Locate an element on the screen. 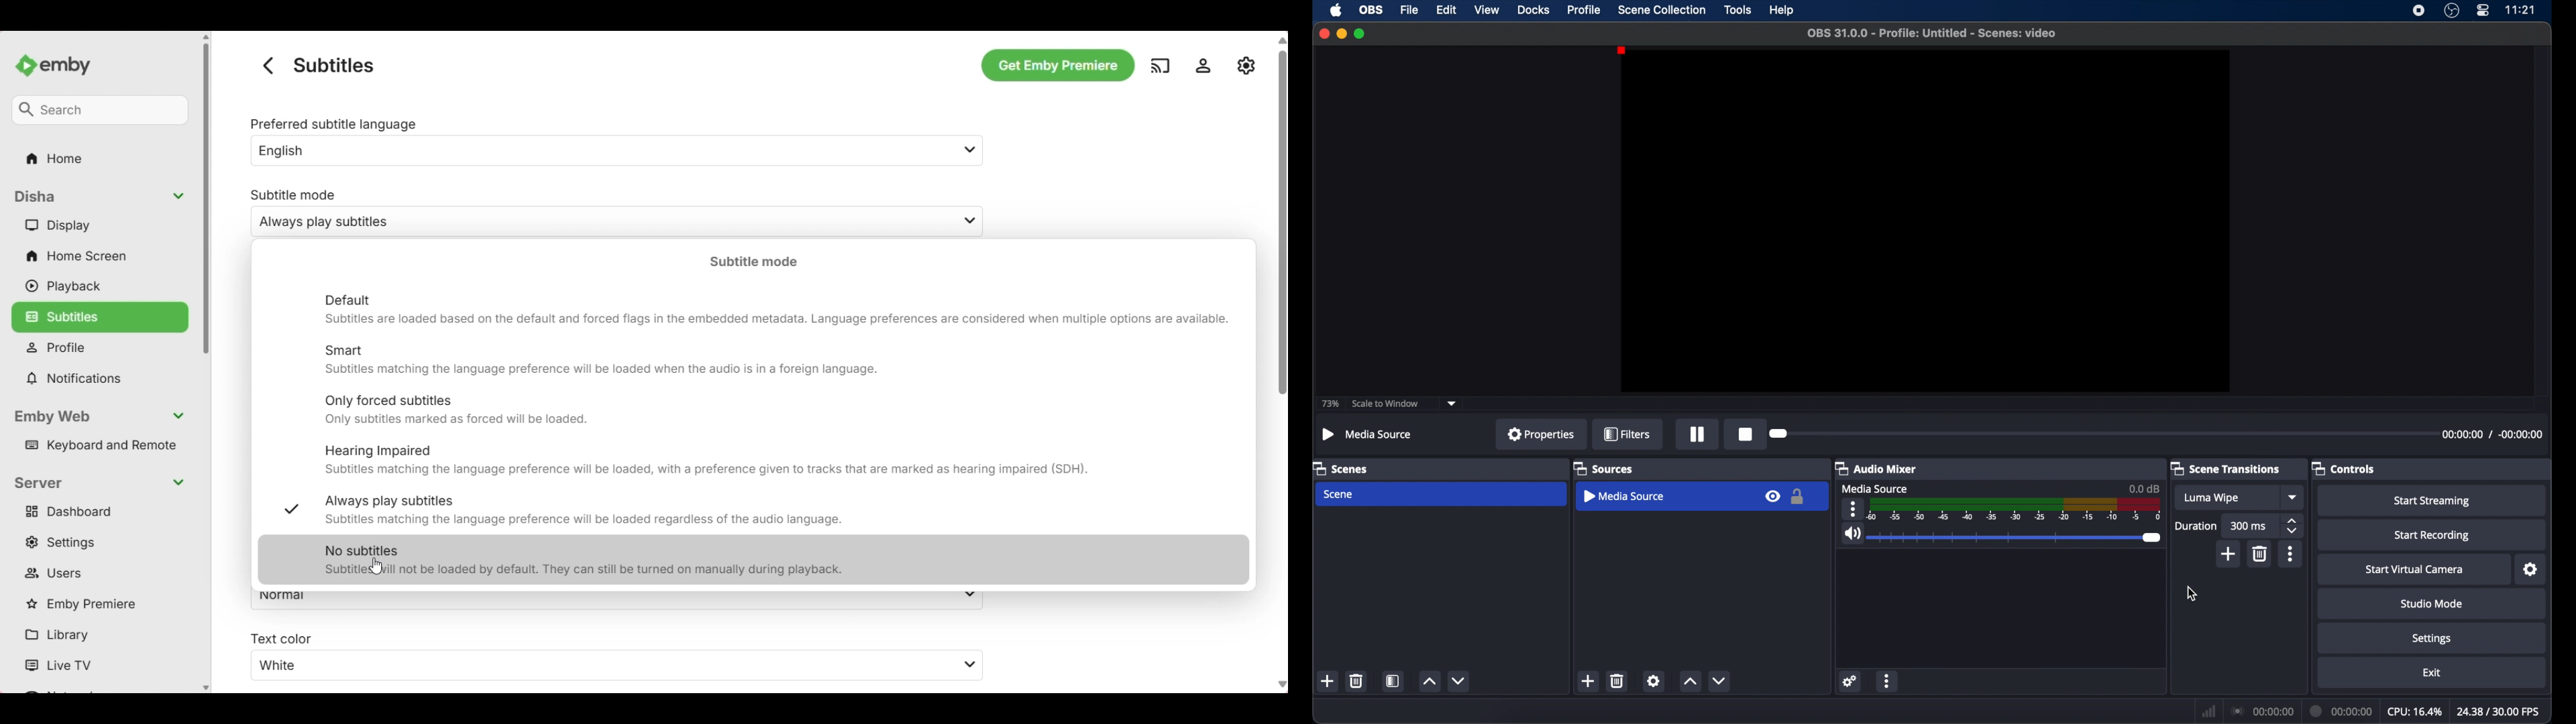  Home screen is located at coordinates (102, 256).